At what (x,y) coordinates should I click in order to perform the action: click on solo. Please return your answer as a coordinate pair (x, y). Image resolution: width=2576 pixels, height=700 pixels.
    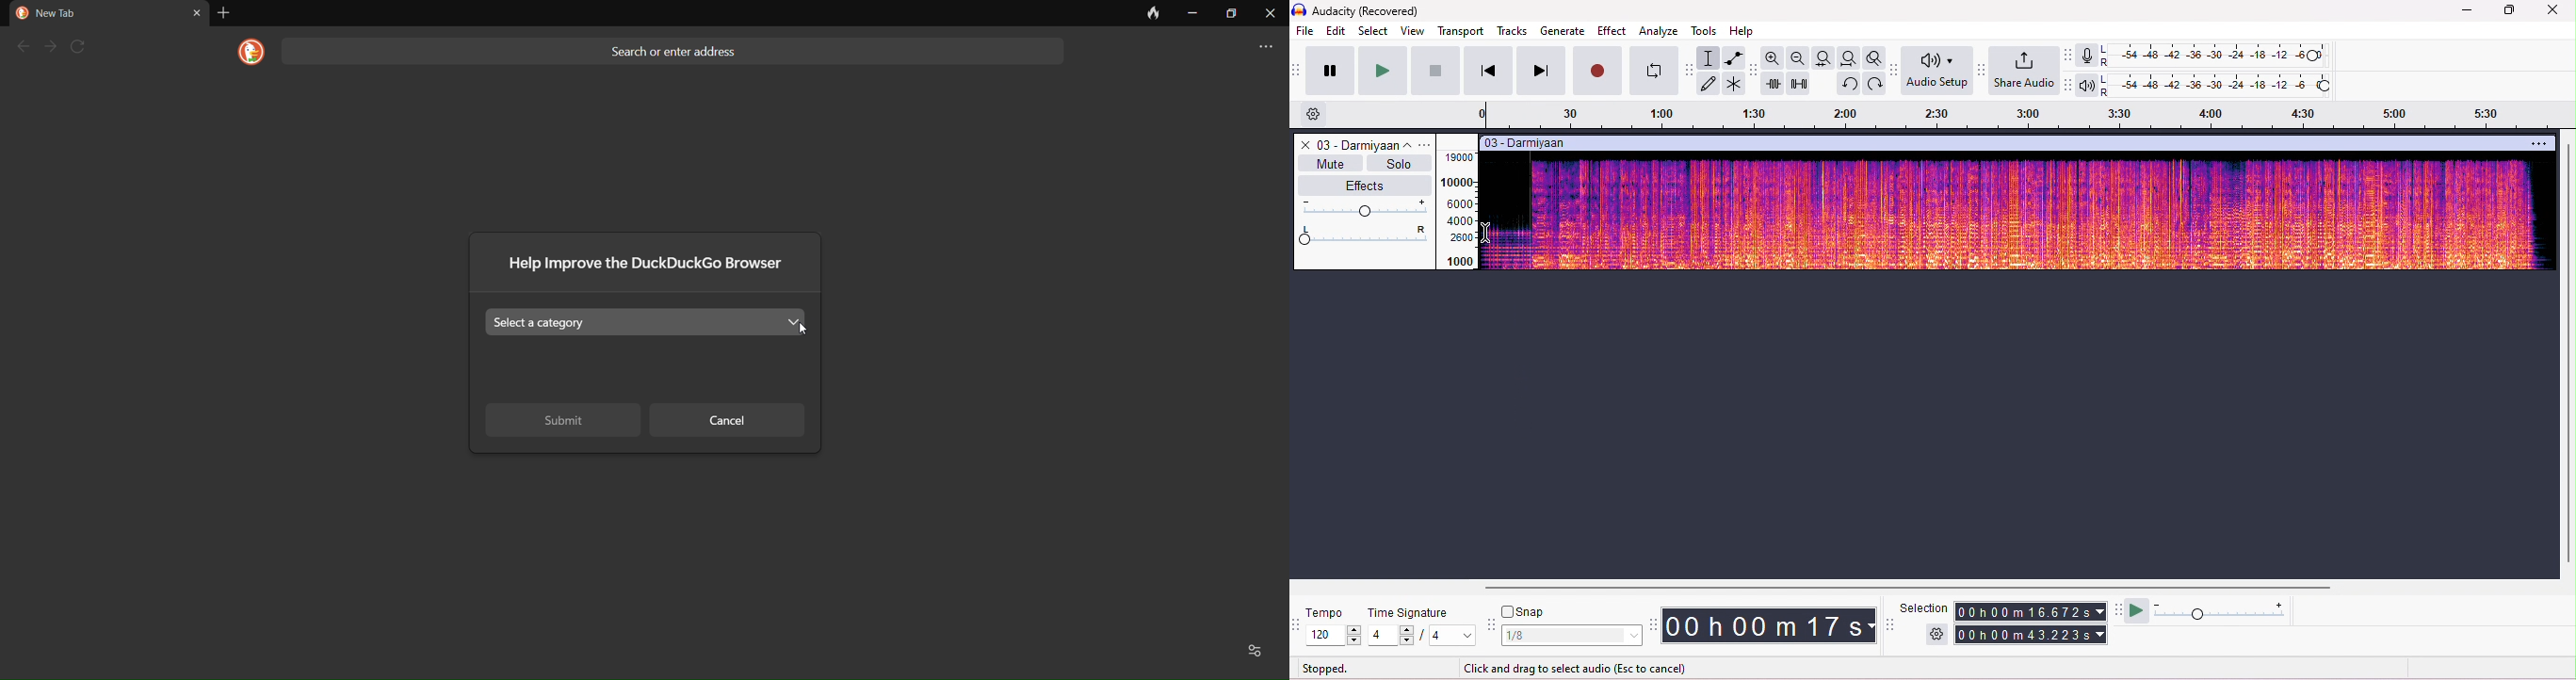
    Looking at the image, I should click on (1399, 163).